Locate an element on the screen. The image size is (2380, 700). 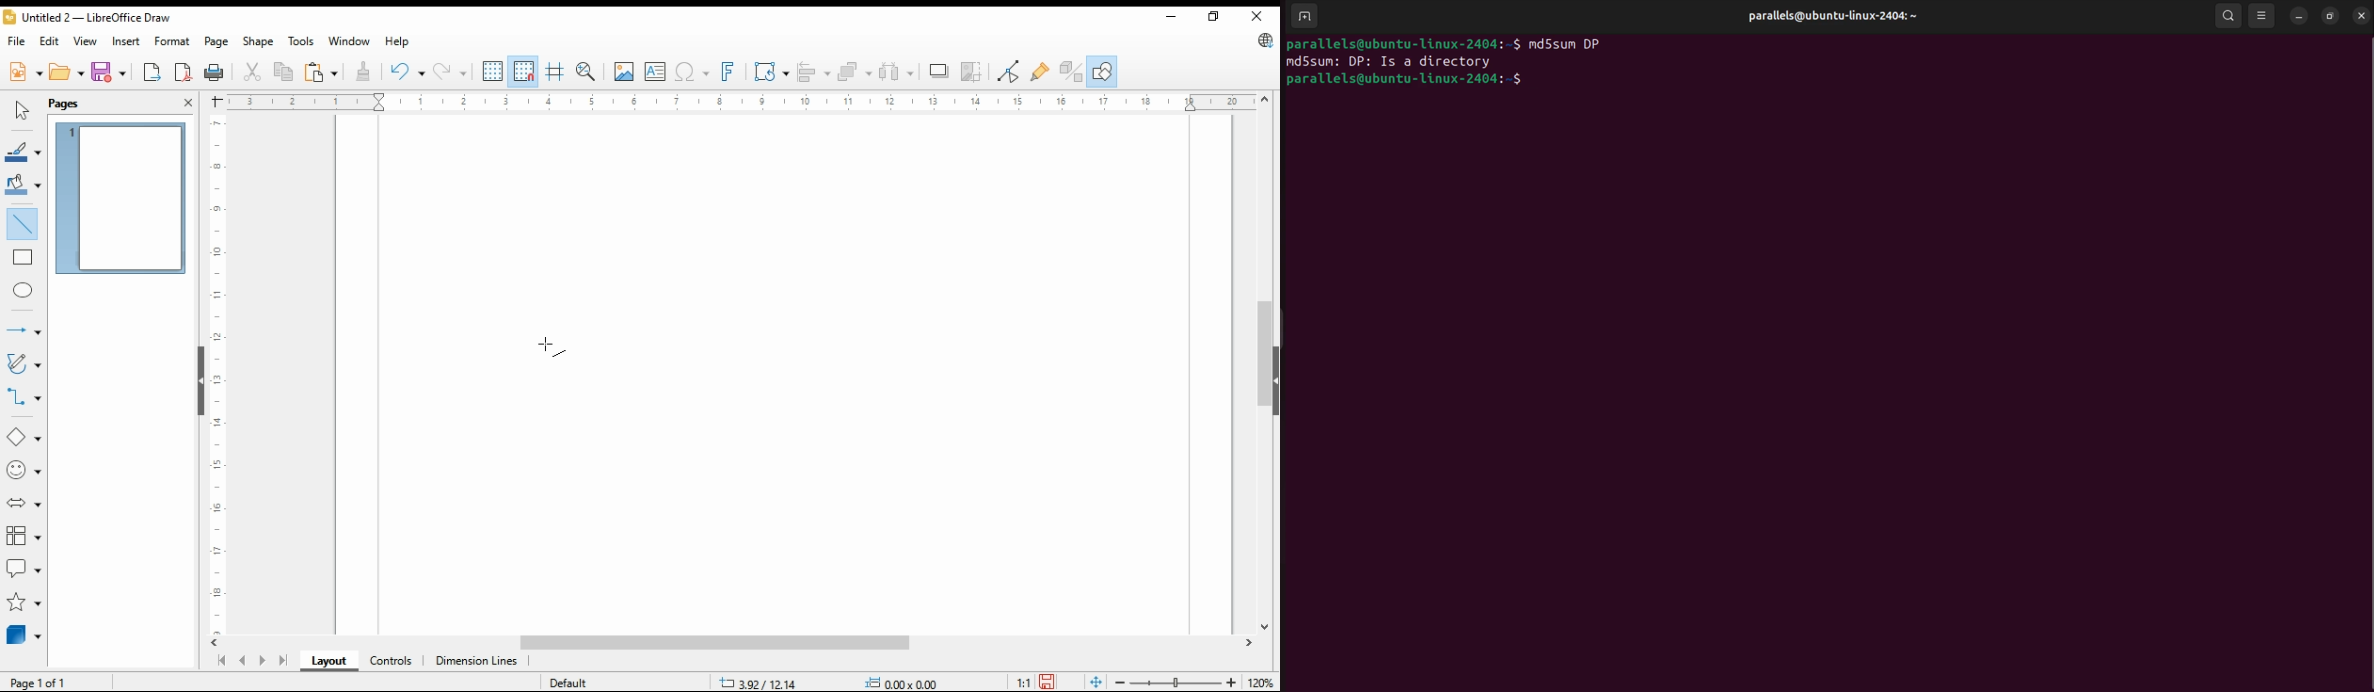
help is located at coordinates (397, 41).